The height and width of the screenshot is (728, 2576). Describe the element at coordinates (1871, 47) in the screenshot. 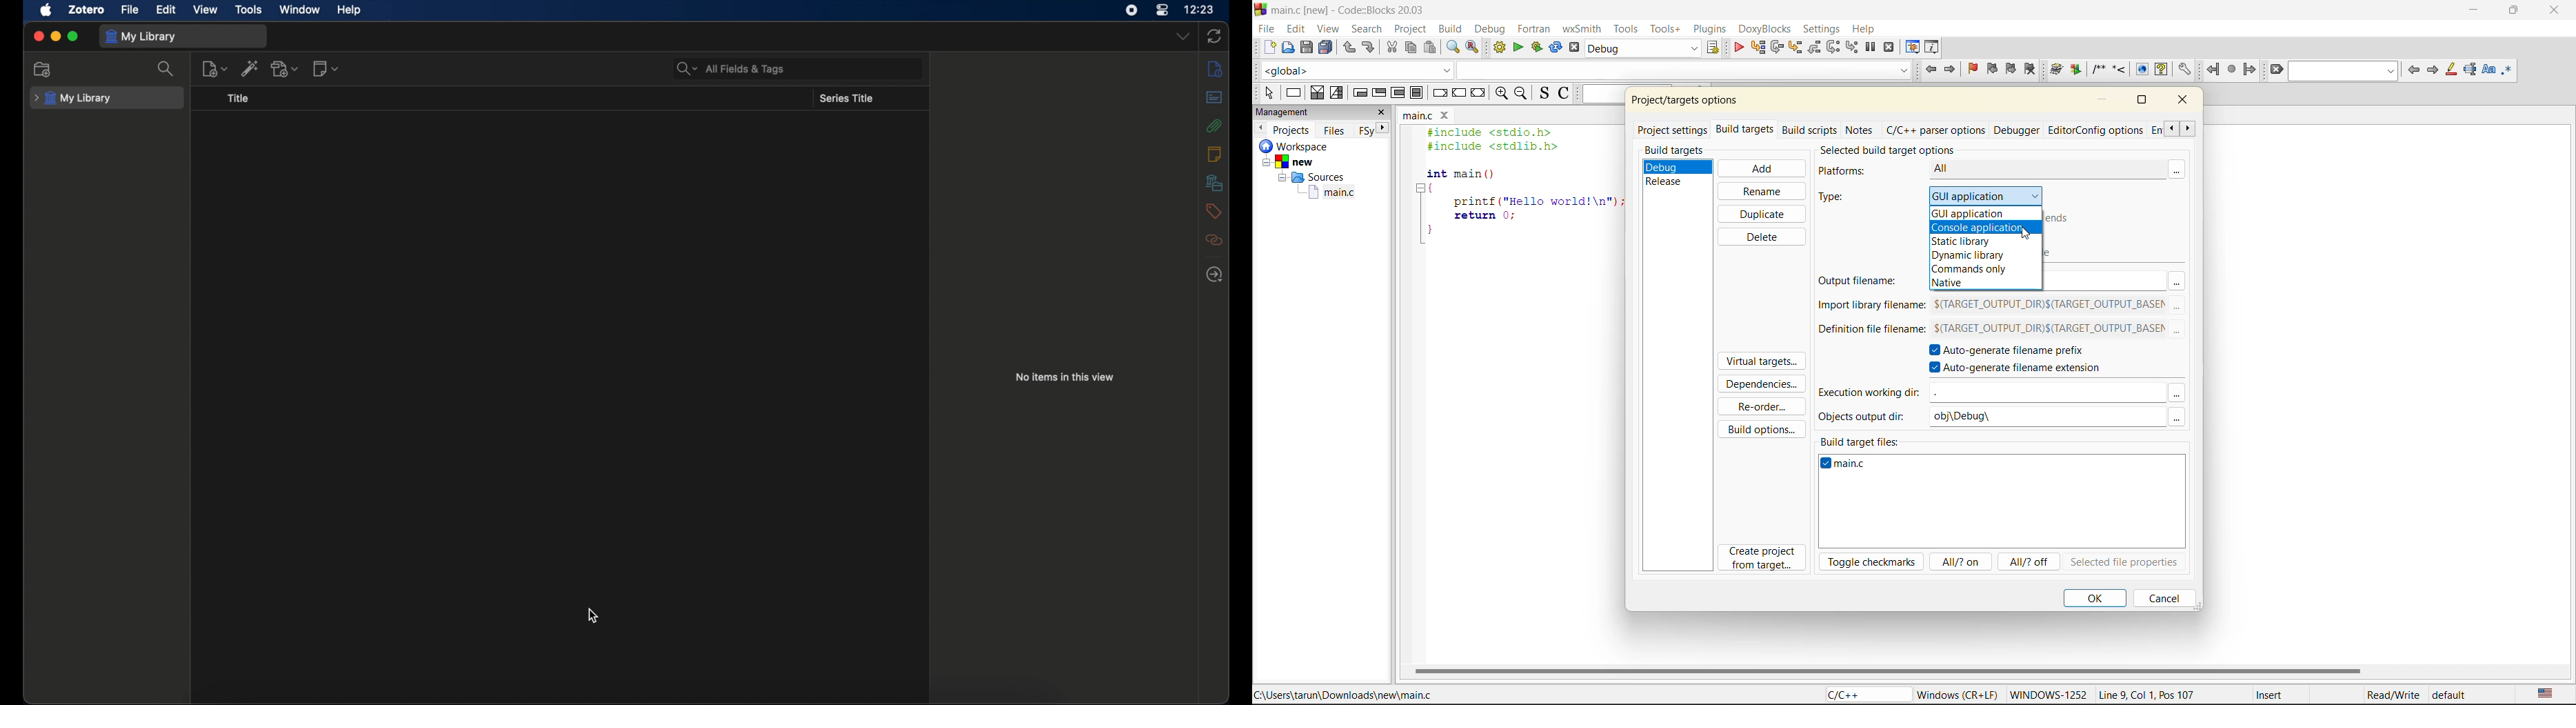

I see `break debugger` at that location.